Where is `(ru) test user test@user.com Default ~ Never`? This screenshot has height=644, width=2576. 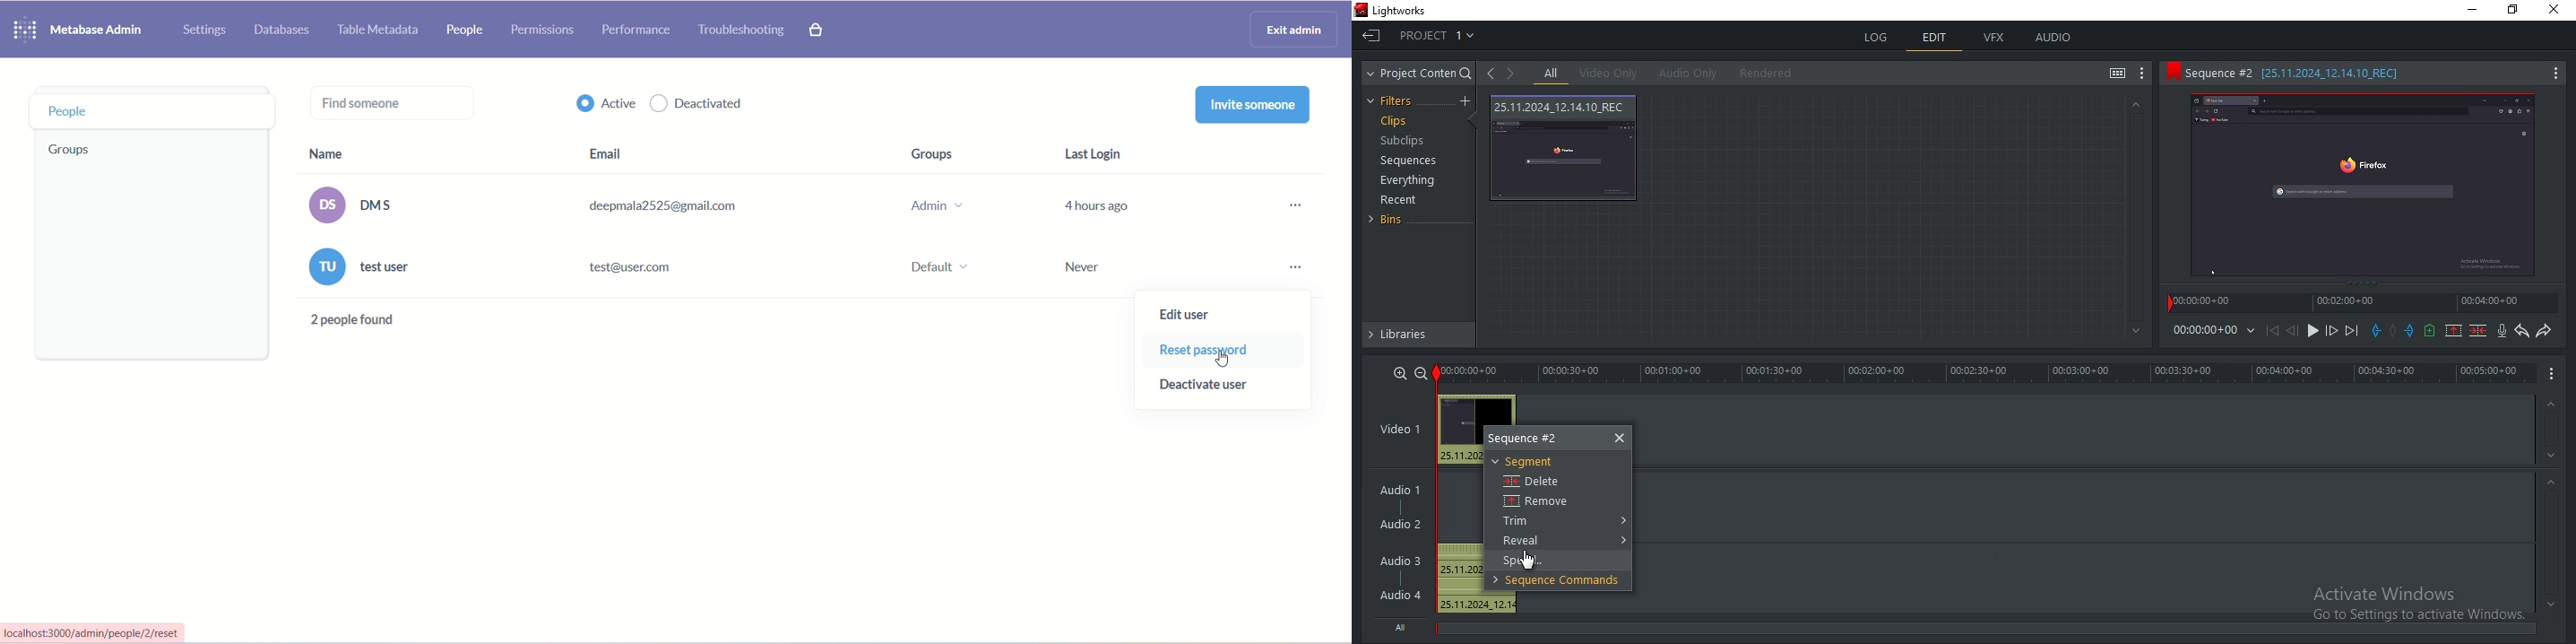
(ru) test user test@user.com Default ~ Never is located at coordinates (720, 270).